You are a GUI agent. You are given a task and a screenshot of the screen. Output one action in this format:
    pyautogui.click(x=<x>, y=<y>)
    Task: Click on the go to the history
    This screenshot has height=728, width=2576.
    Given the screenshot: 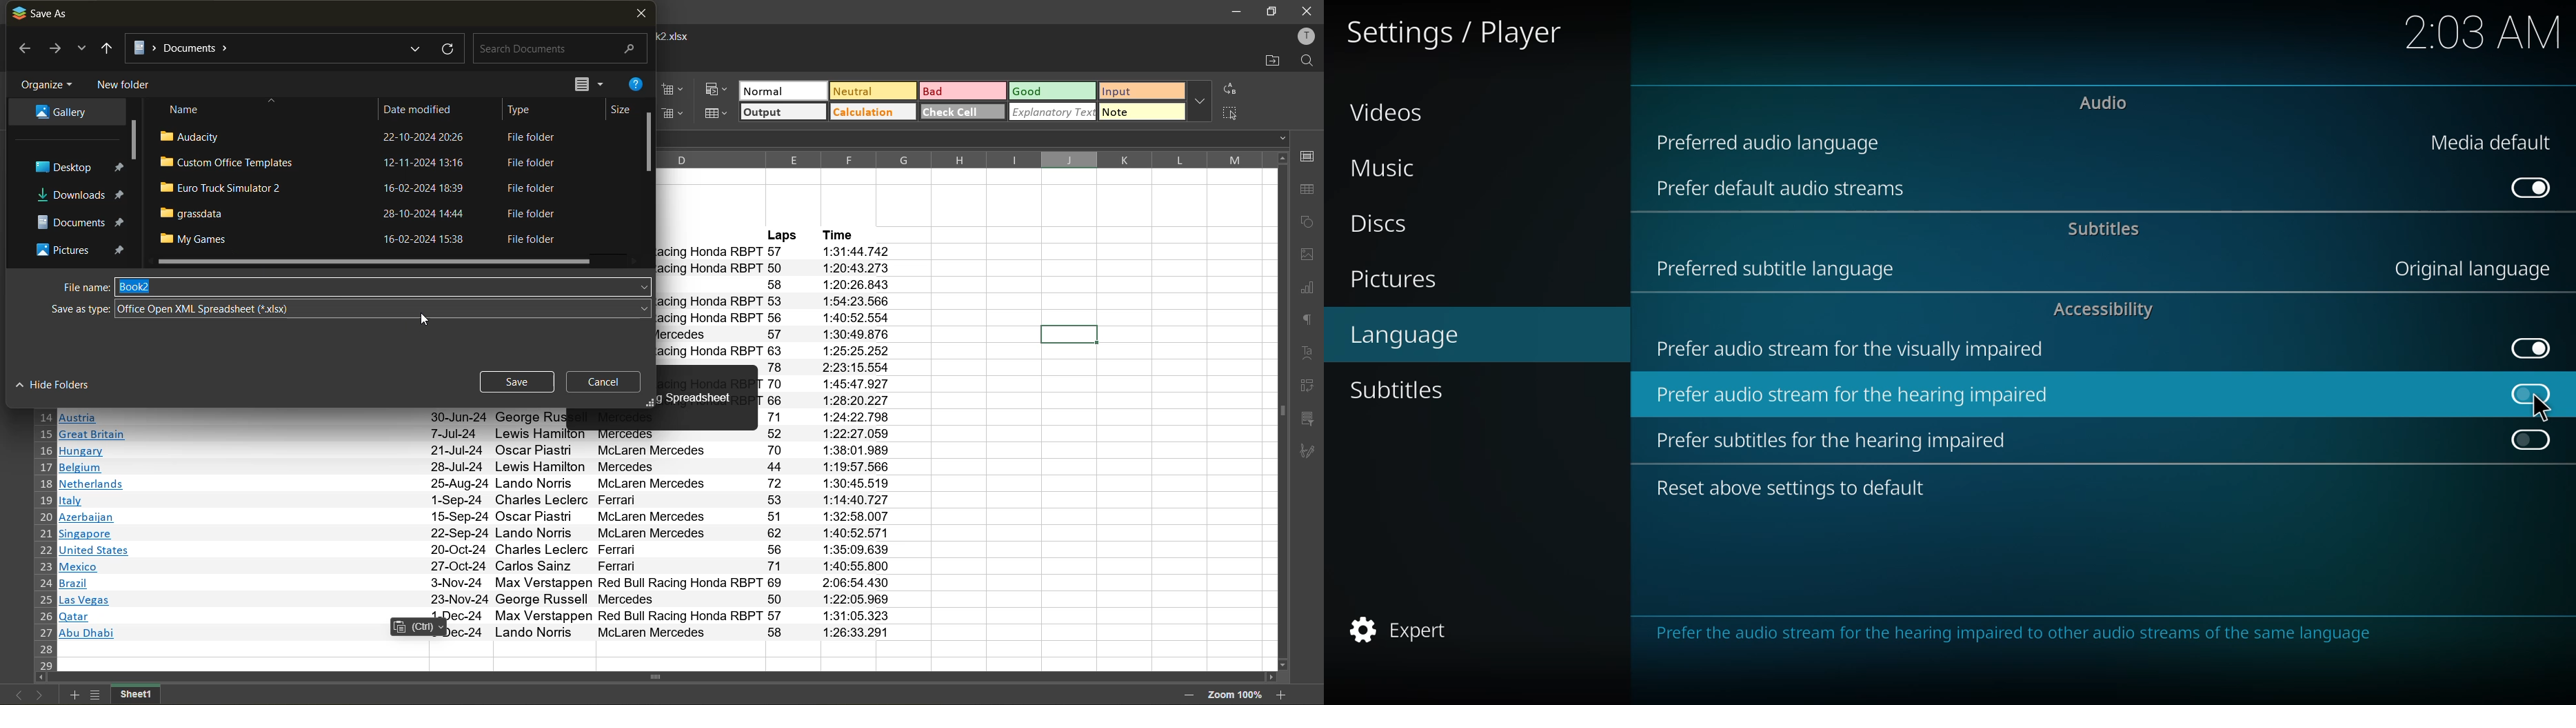 What is the action you would take?
    pyautogui.click(x=107, y=48)
    